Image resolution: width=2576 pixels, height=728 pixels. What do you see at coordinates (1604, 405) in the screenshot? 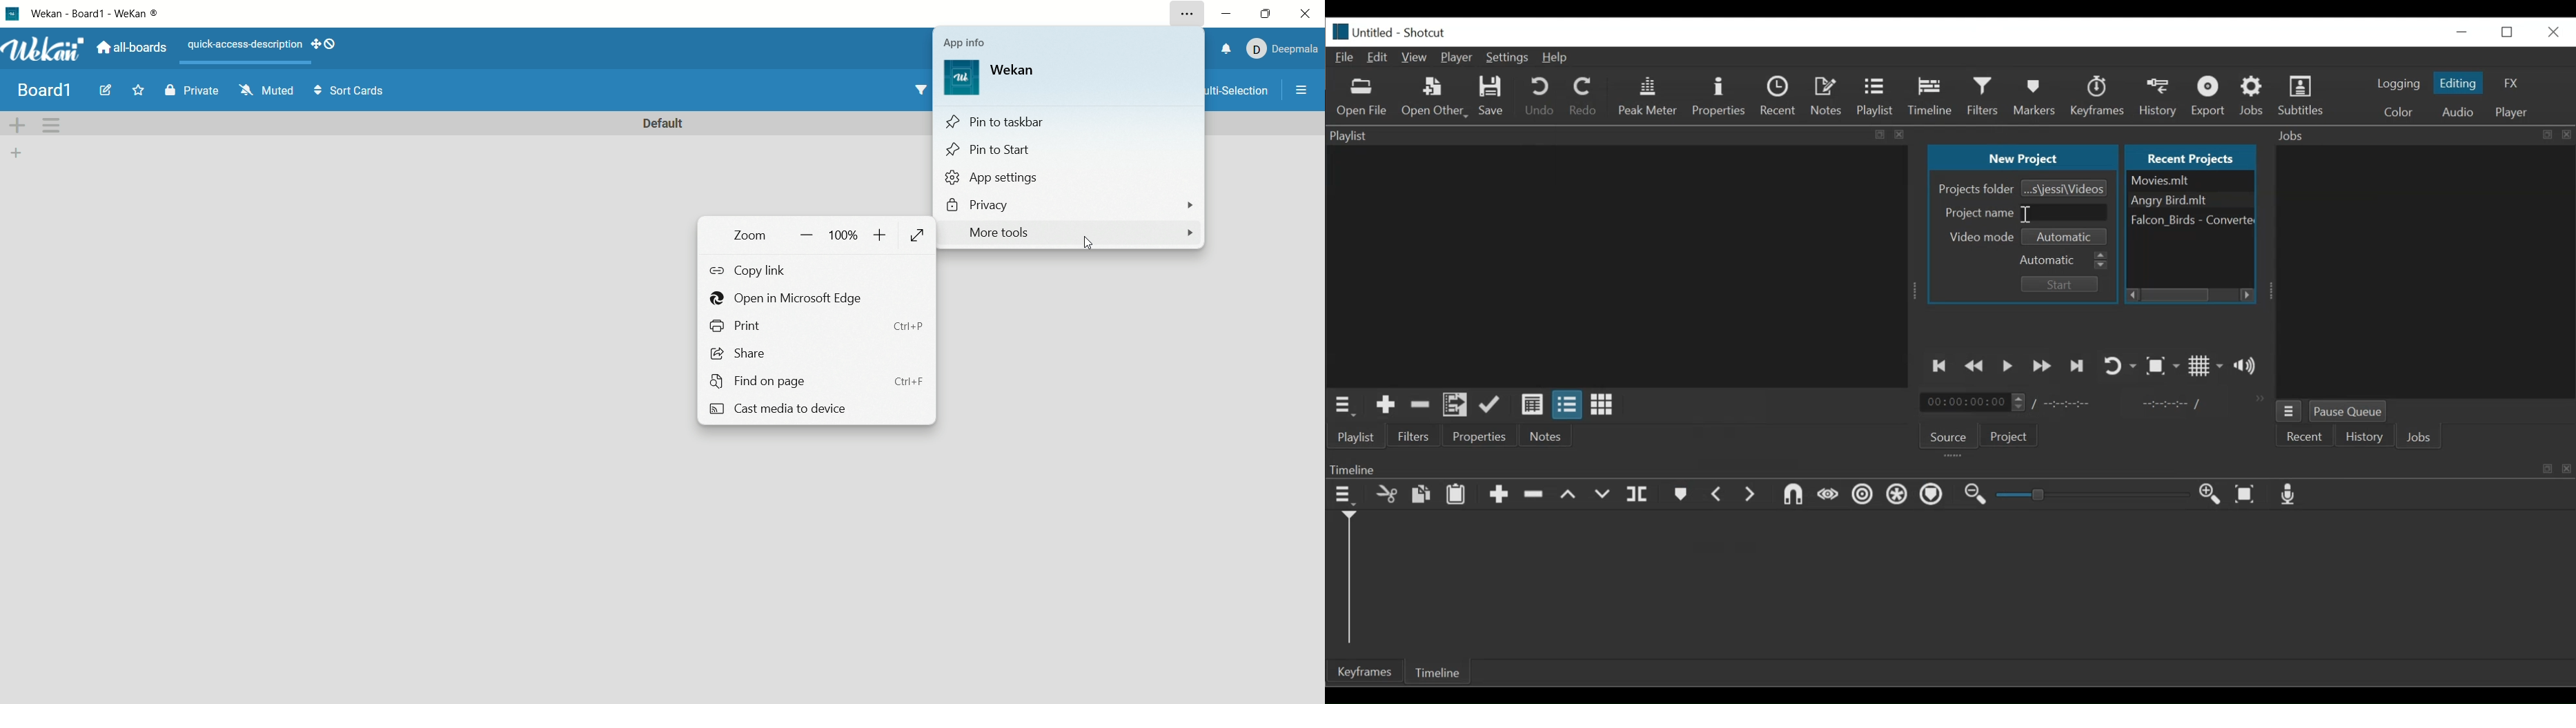
I see `View as icons` at bounding box center [1604, 405].